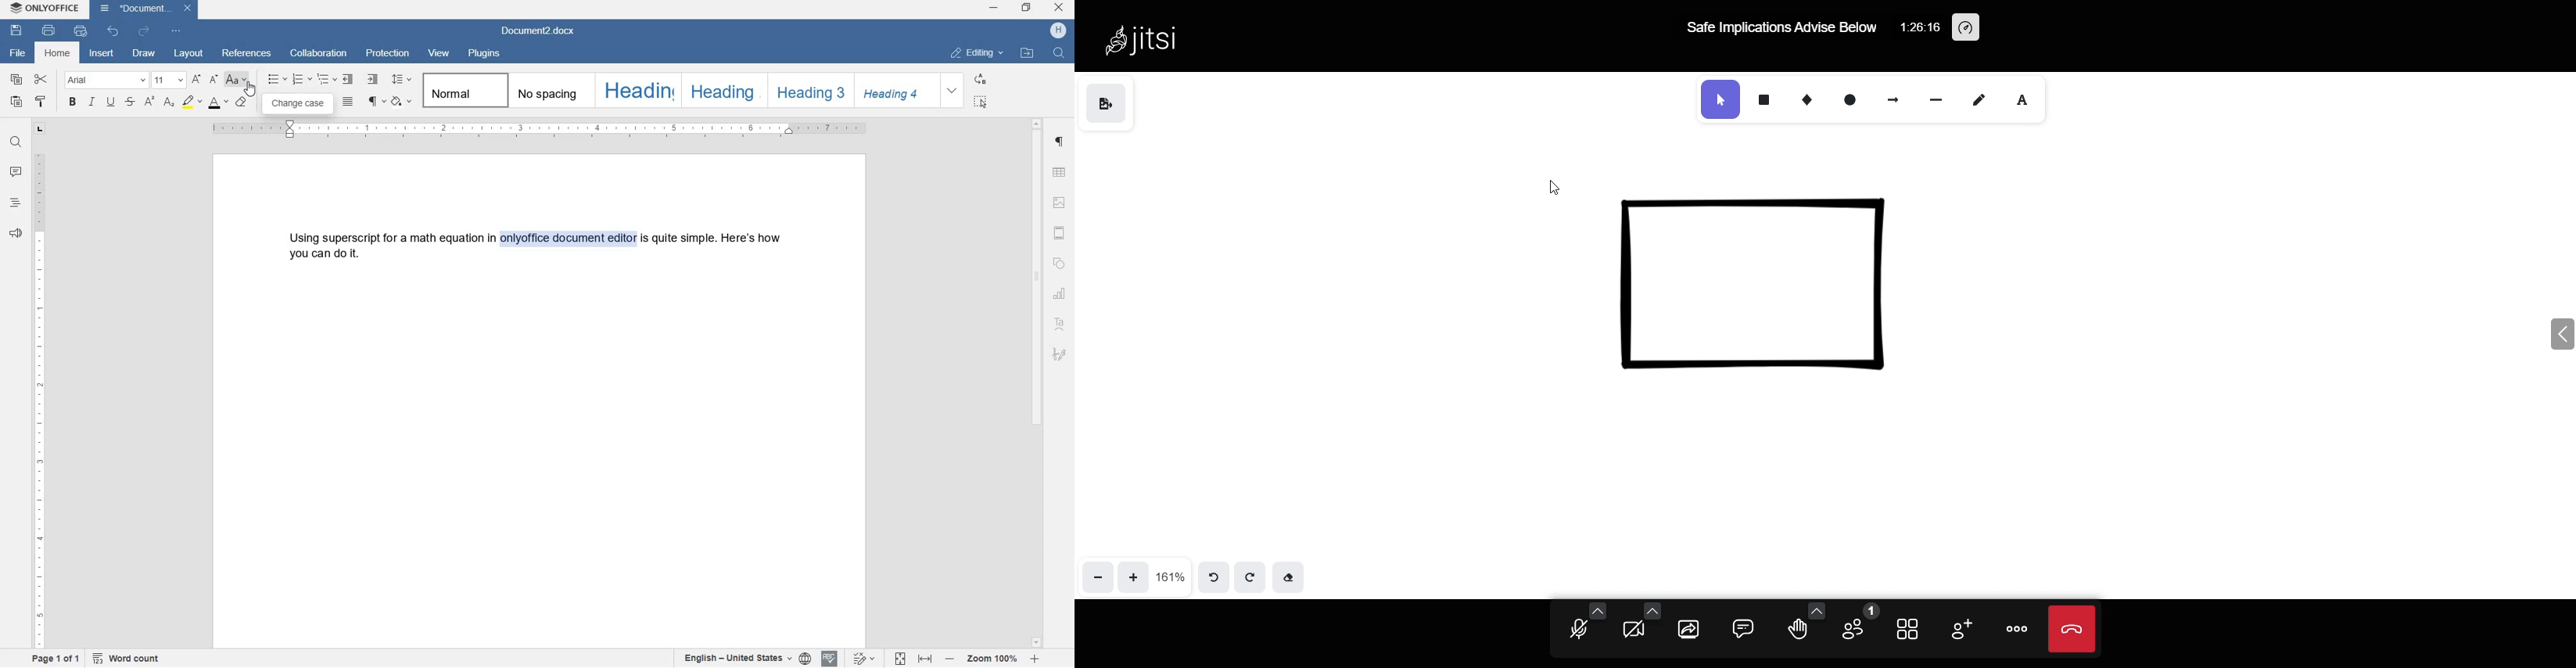 This screenshot has width=2576, height=672. What do you see at coordinates (143, 31) in the screenshot?
I see `redo` at bounding box center [143, 31].